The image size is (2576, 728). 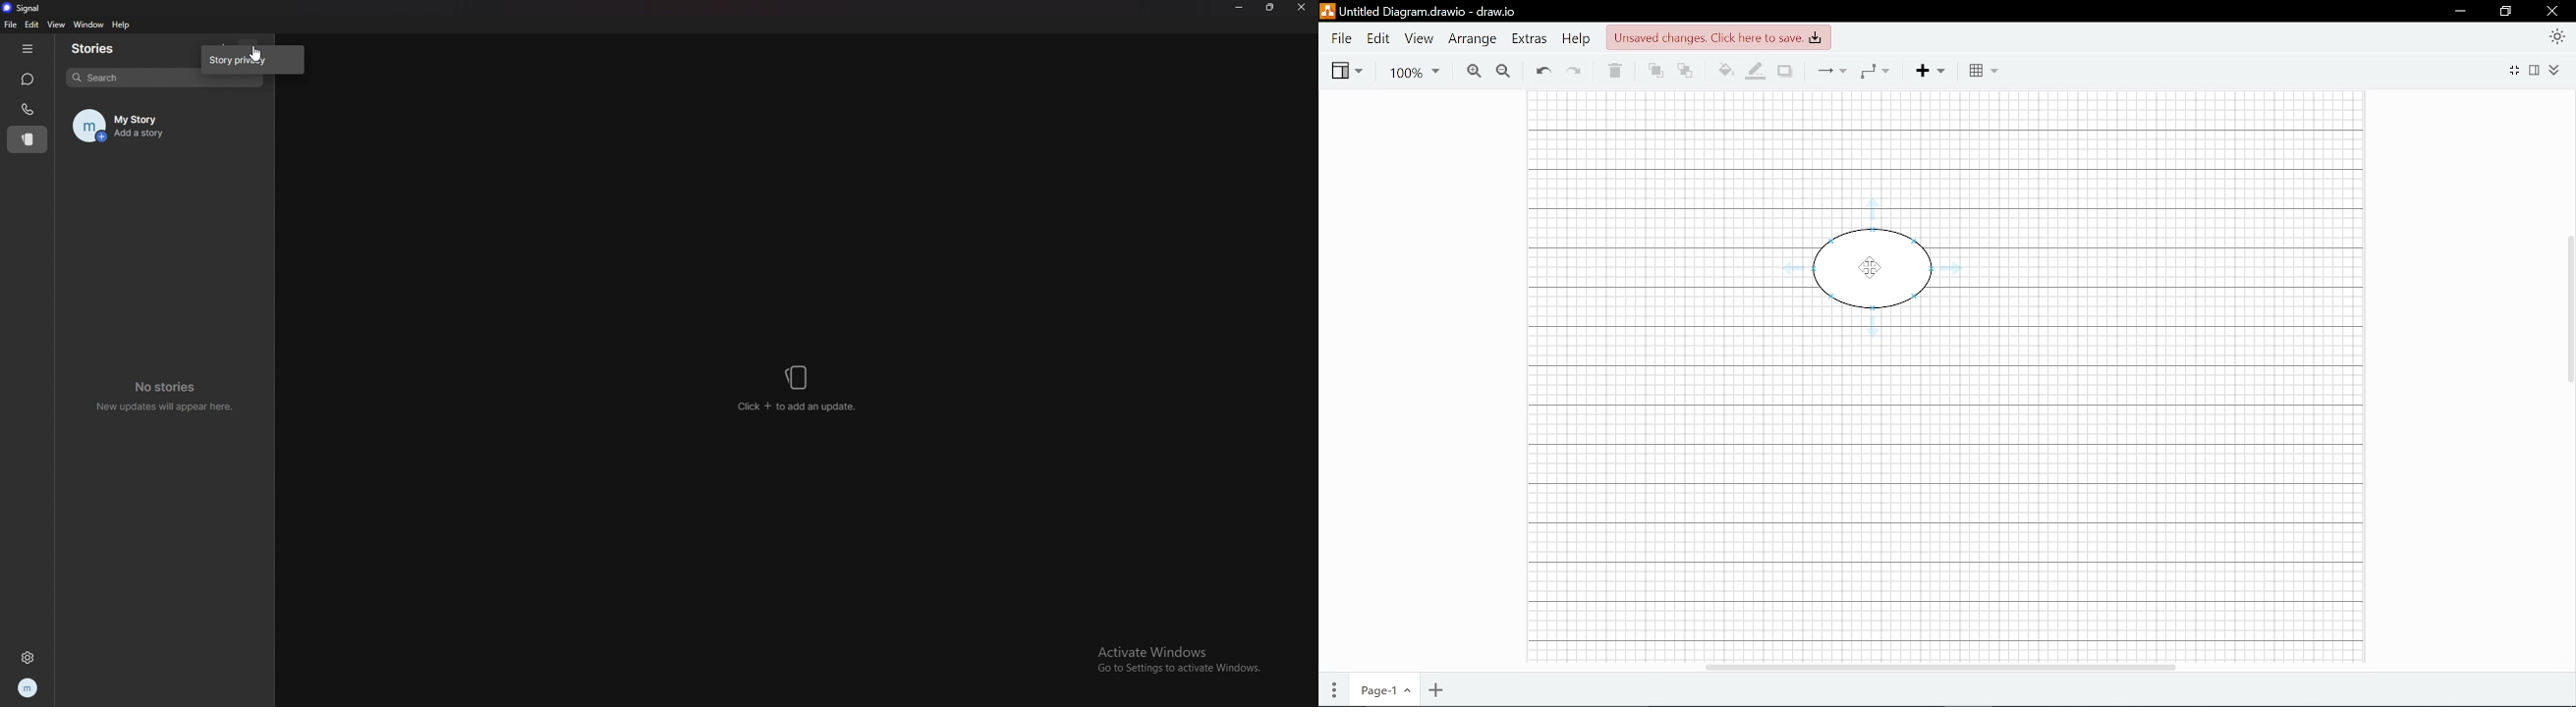 What do you see at coordinates (1473, 72) in the screenshot?
I see `Zoom in` at bounding box center [1473, 72].